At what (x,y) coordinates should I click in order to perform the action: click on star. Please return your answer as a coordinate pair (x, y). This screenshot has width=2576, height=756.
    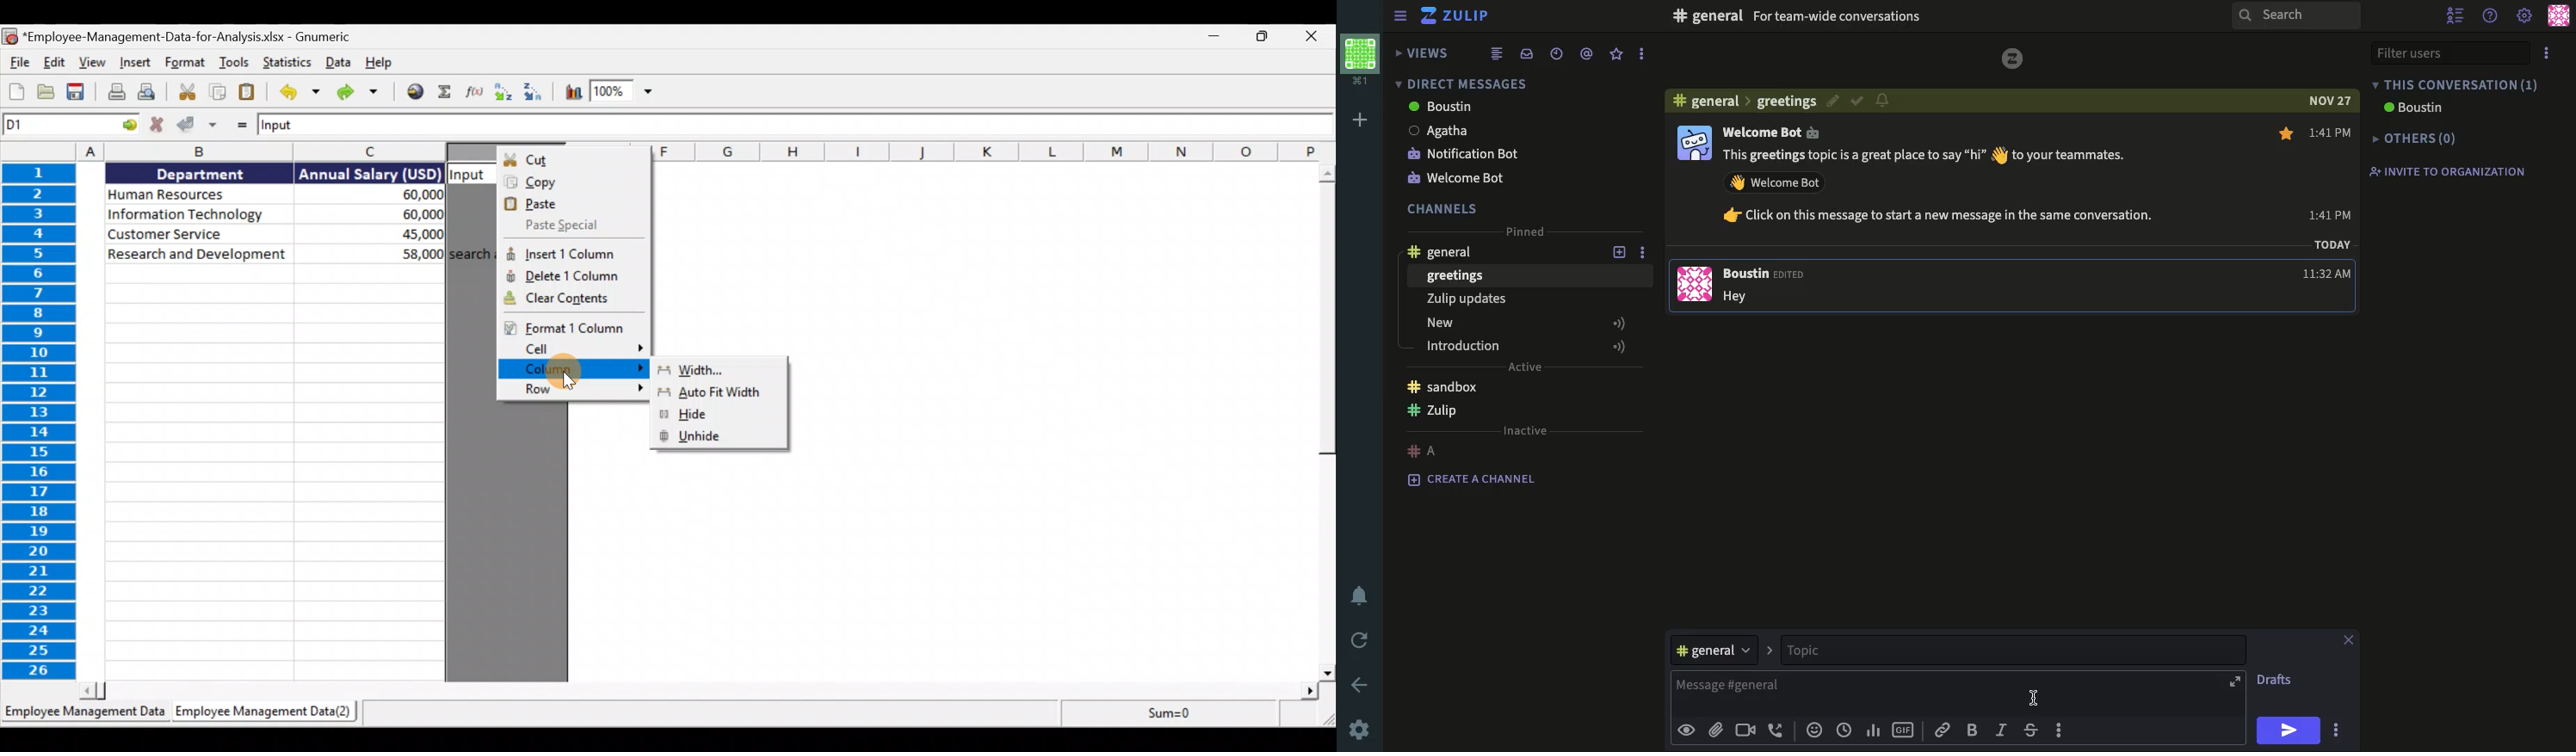
    Looking at the image, I should click on (2285, 133).